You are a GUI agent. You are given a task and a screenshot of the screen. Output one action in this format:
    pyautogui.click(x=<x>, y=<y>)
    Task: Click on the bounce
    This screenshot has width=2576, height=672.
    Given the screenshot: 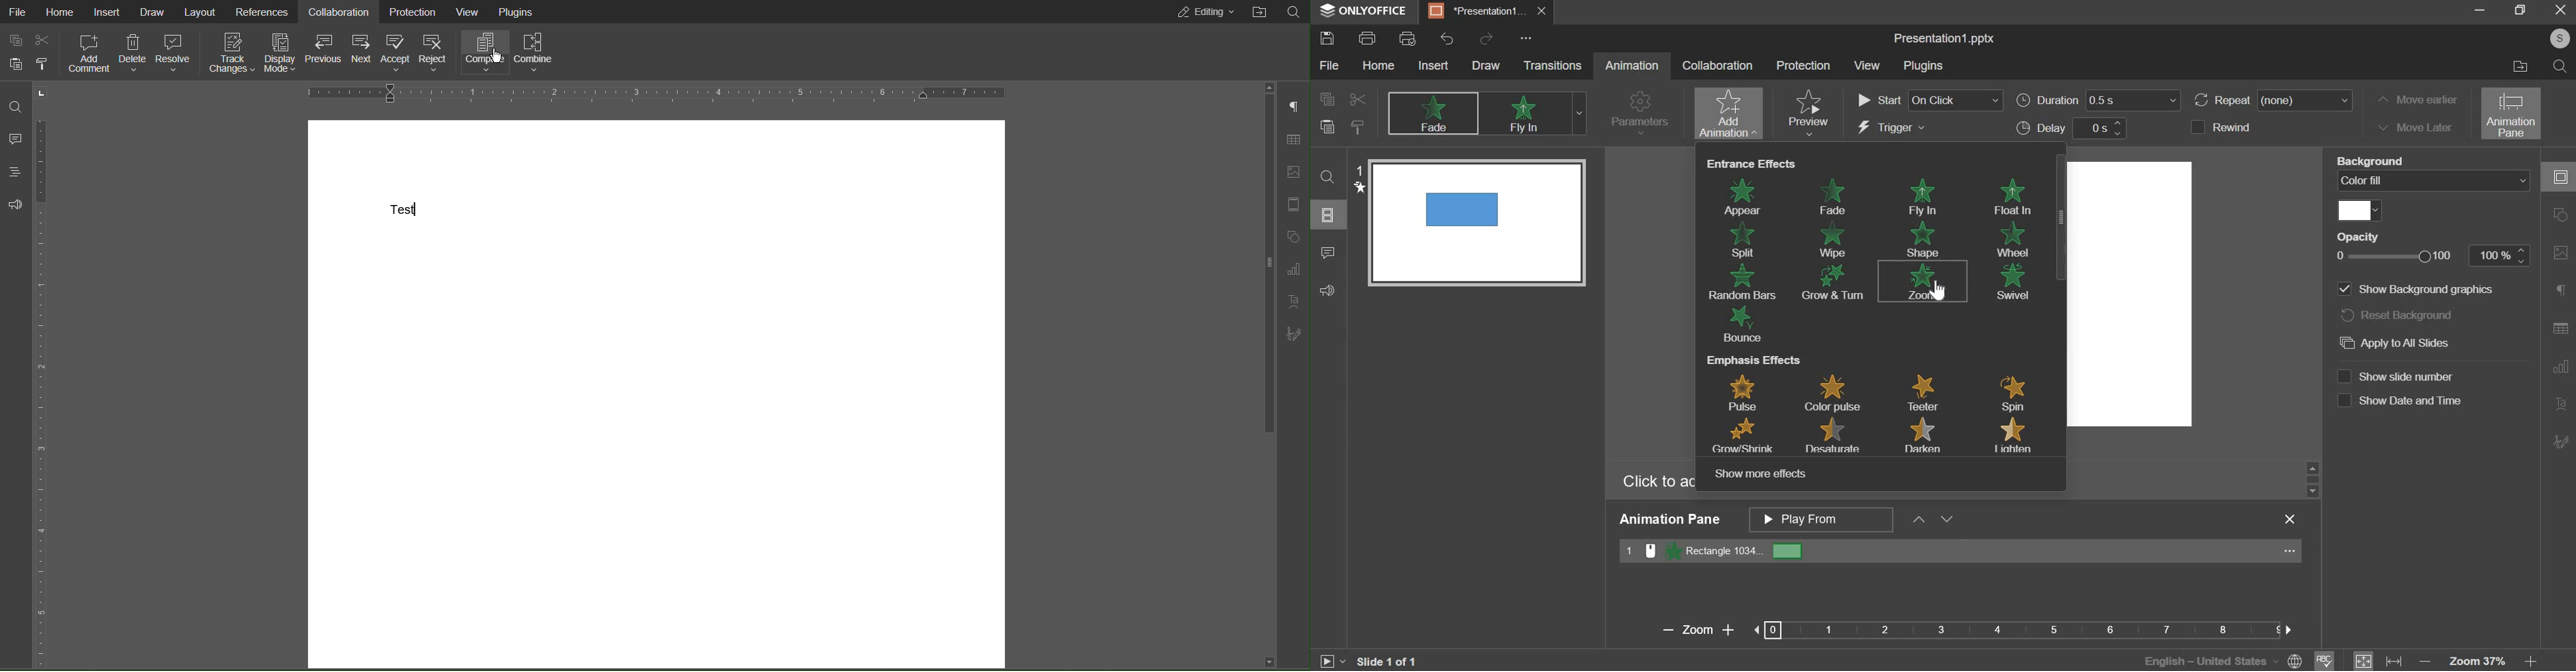 What is the action you would take?
    pyautogui.click(x=1744, y=326)
    